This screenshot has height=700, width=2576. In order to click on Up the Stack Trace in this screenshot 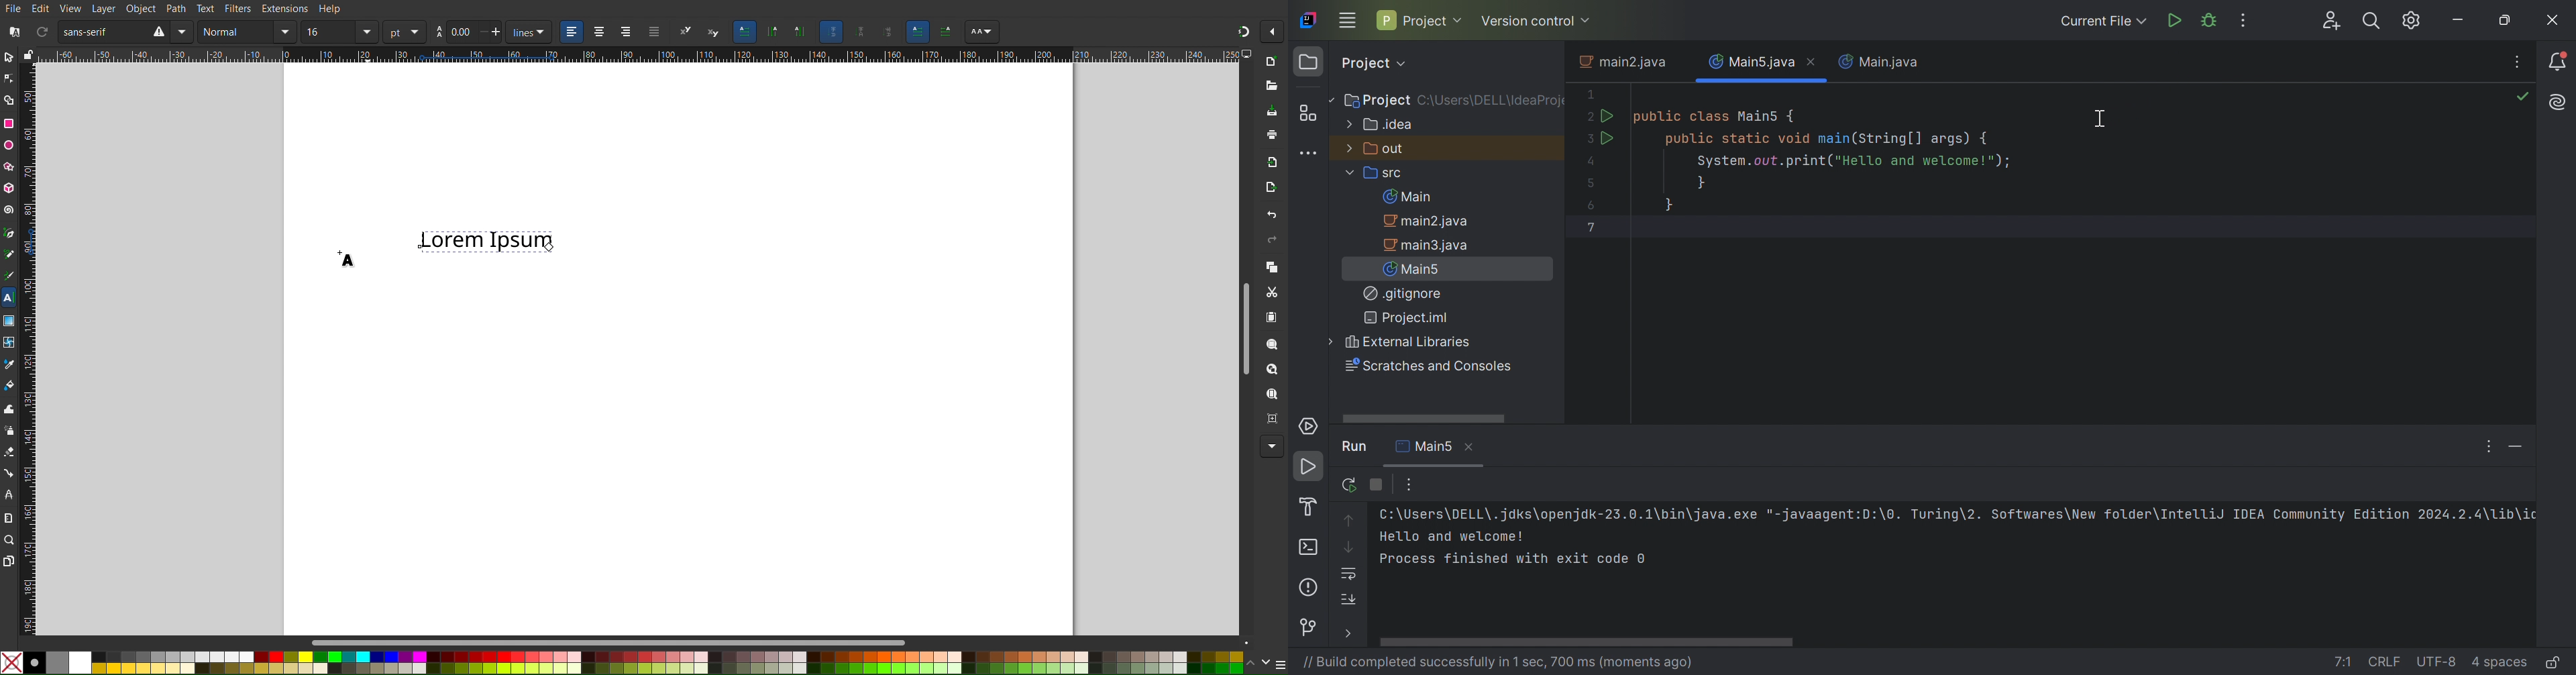, I will do `click(1351, 519)`.